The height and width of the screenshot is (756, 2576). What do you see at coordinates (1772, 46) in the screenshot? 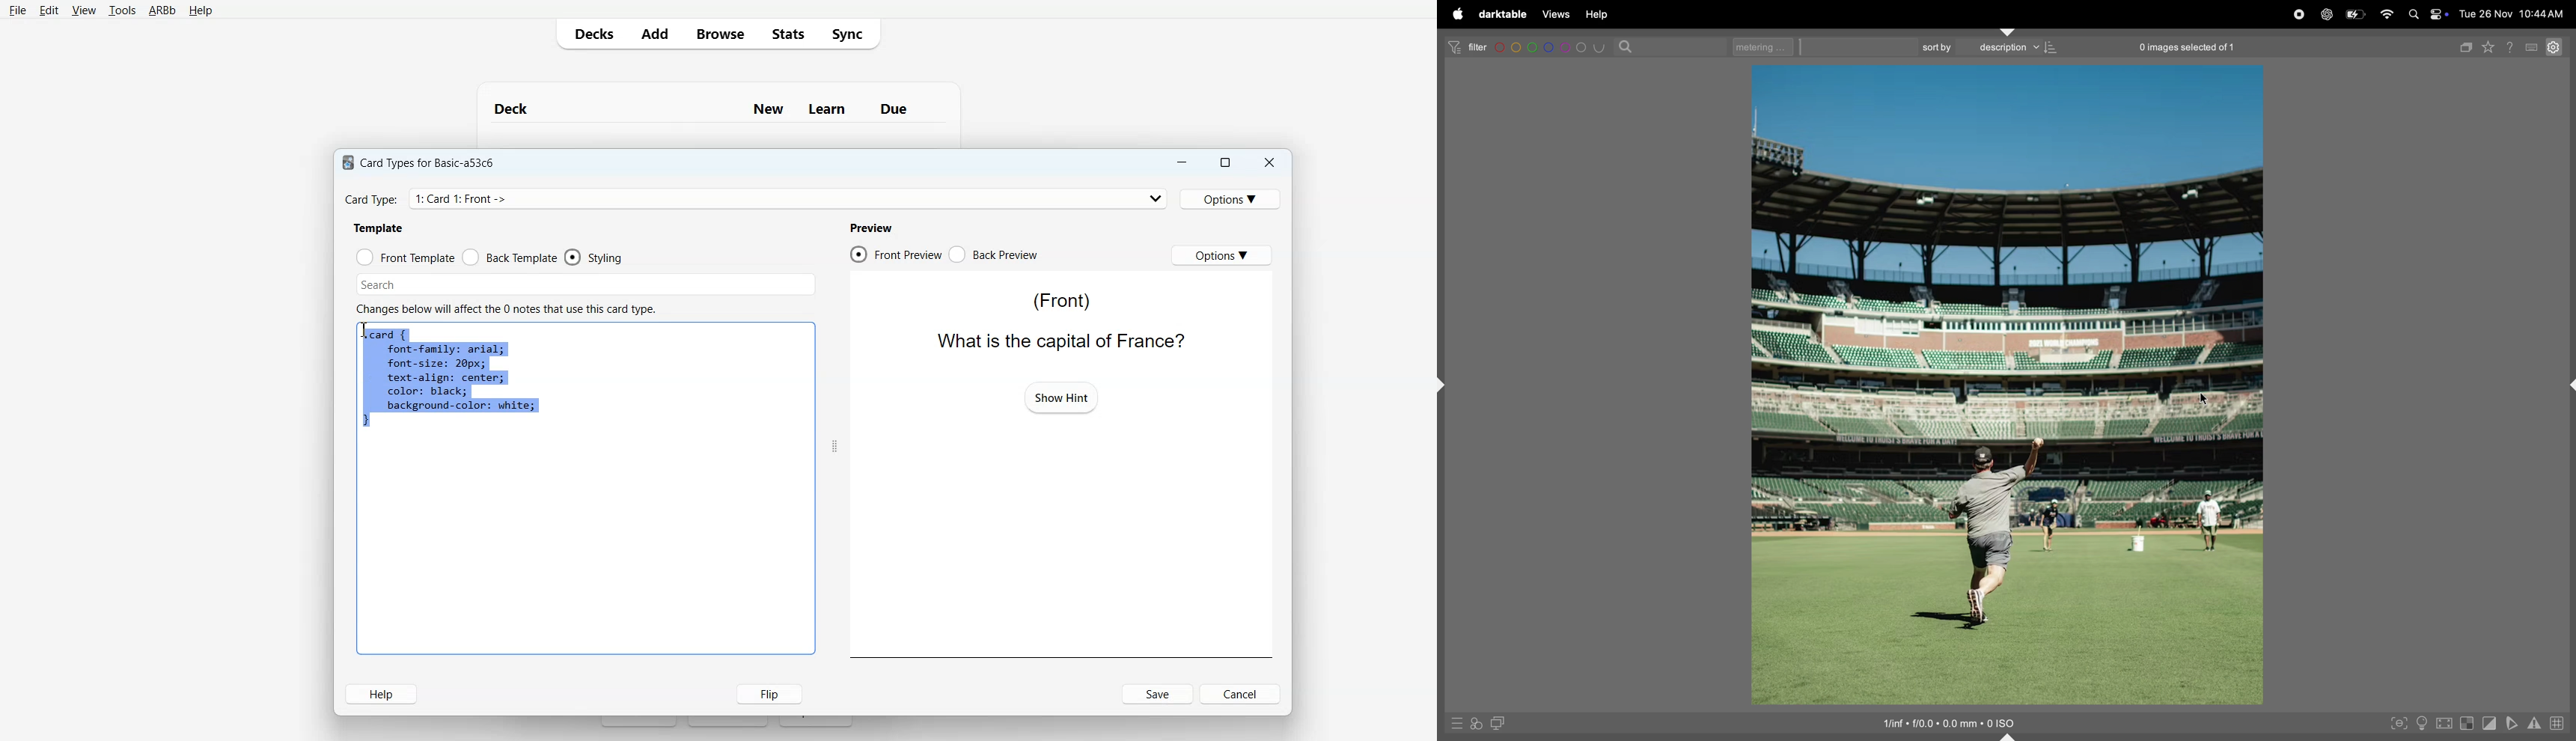
I see `metering` at bounding box center [1772, 46].